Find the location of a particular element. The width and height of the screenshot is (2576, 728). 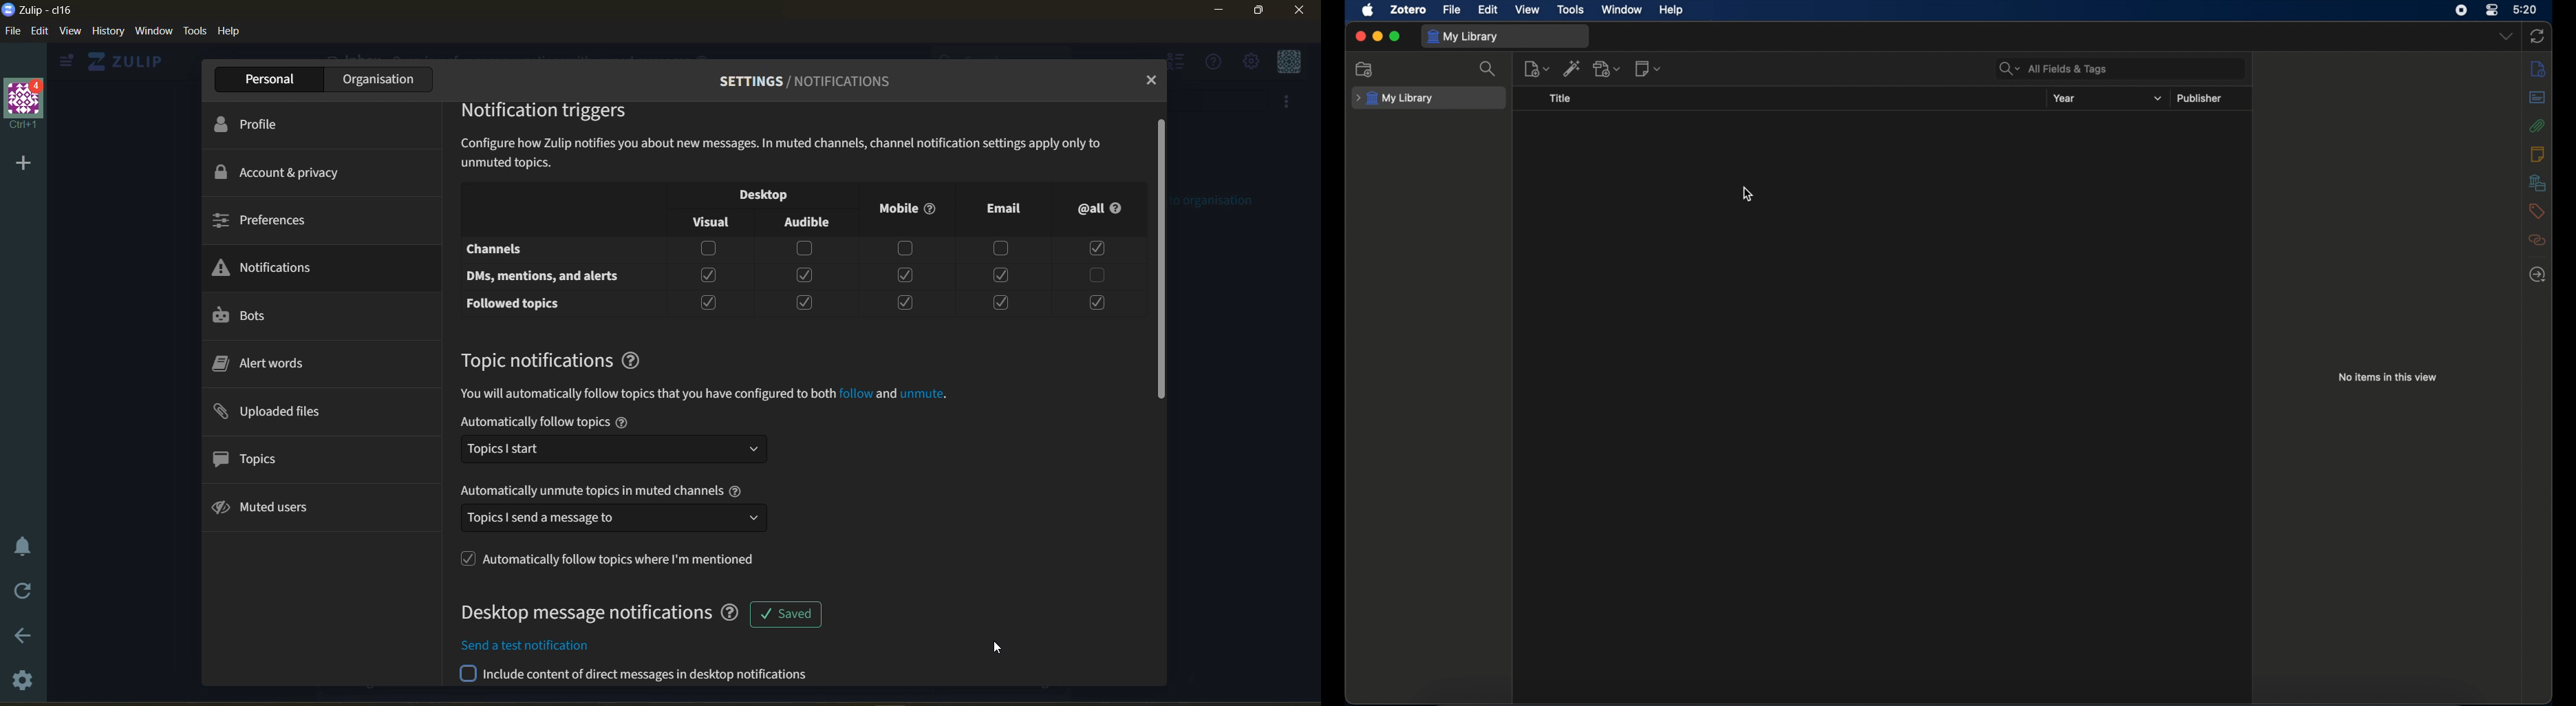

new collection is located at coordinates (1365, 69).